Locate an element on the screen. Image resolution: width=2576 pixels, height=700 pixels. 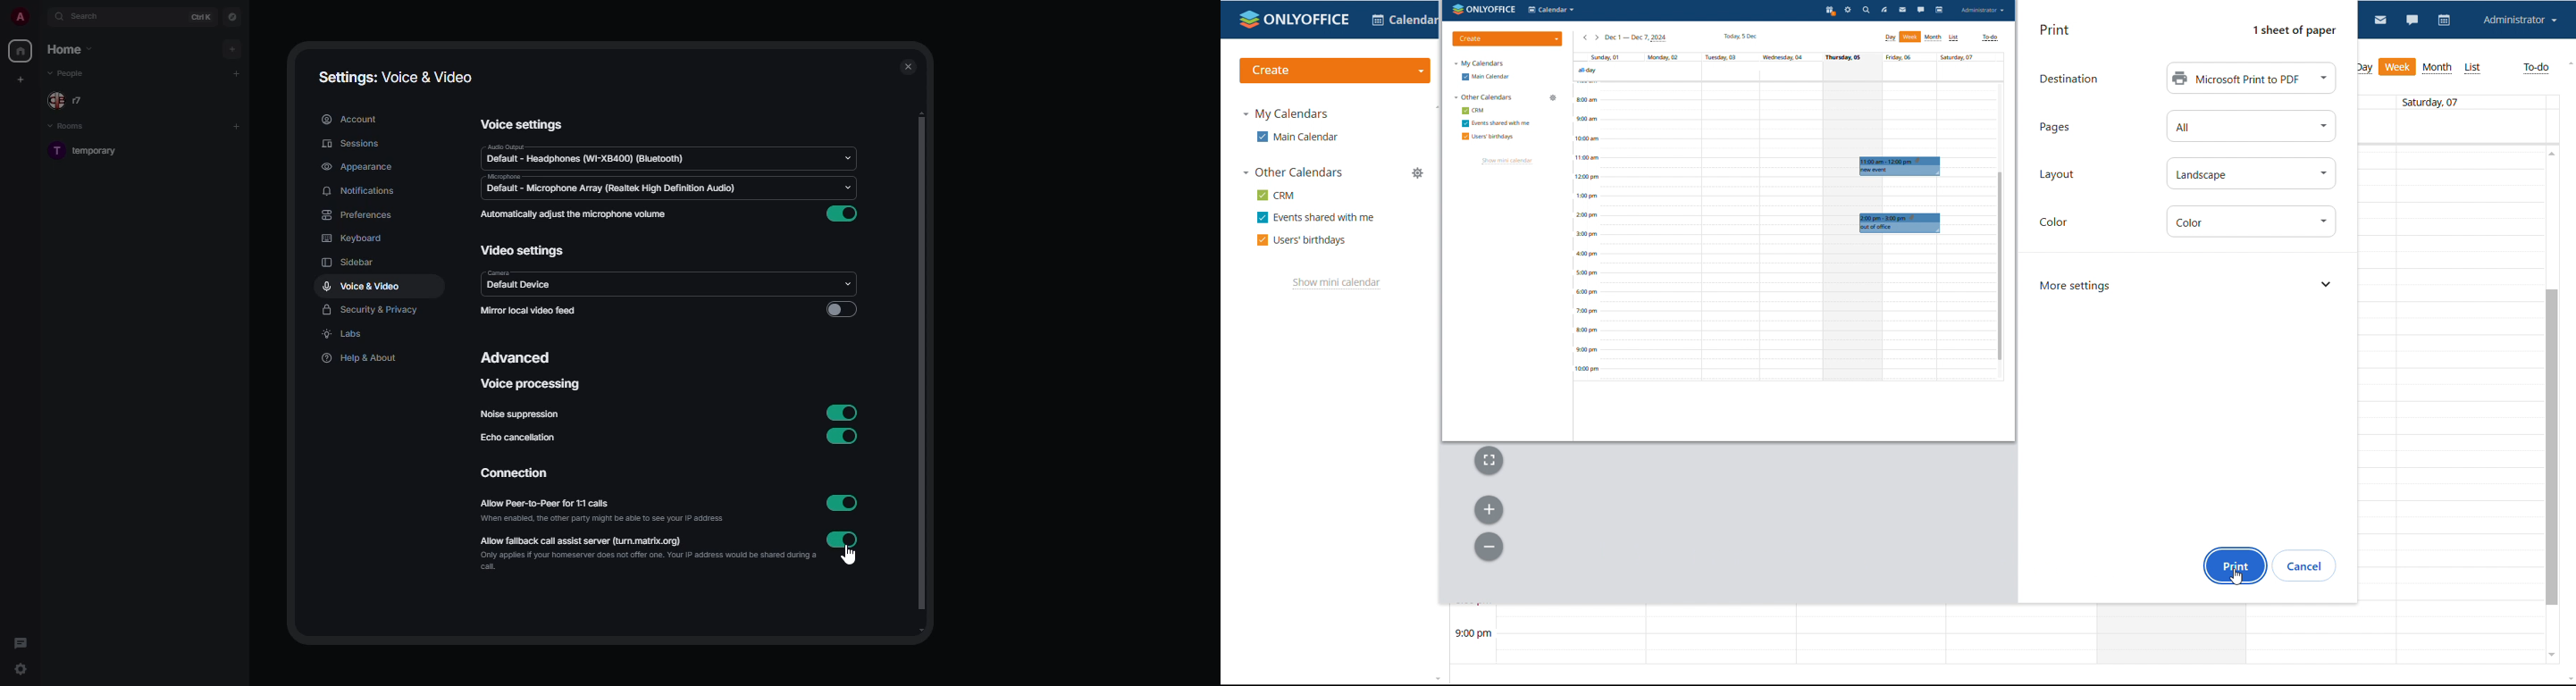
sidebar is located at coordinates (350, 262).